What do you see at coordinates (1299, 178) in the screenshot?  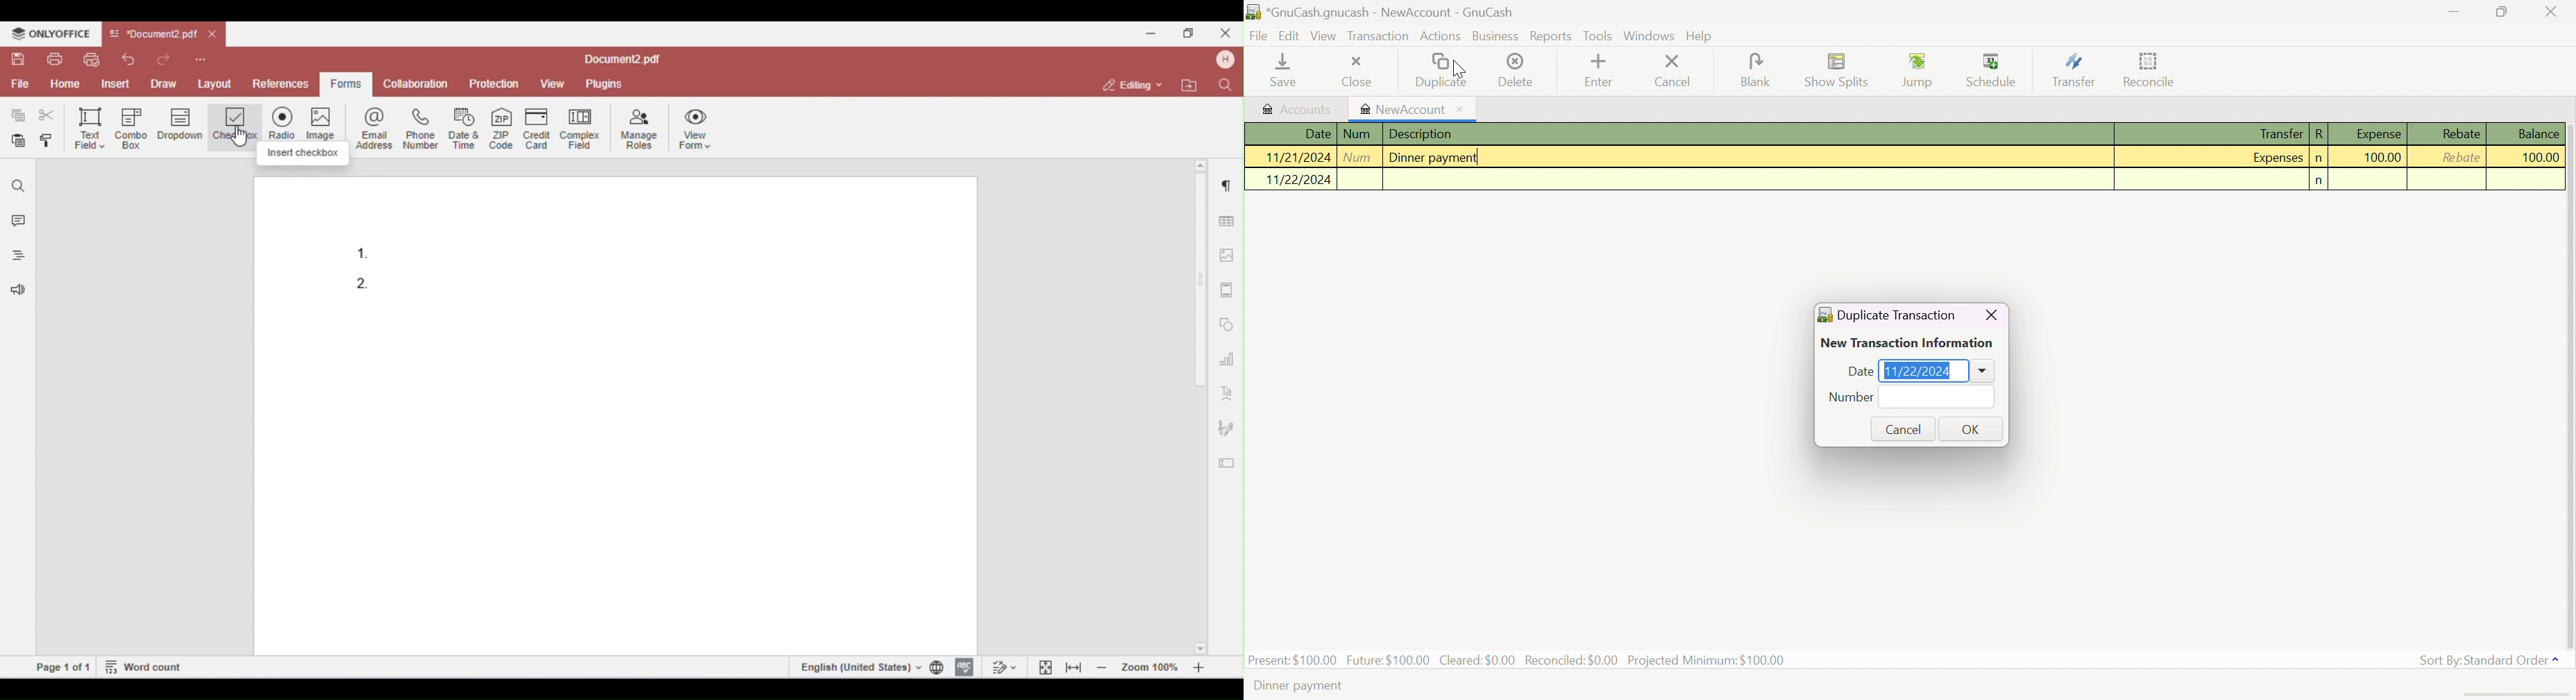 I see `11/22/2024` at bounding box center [1299, 178].